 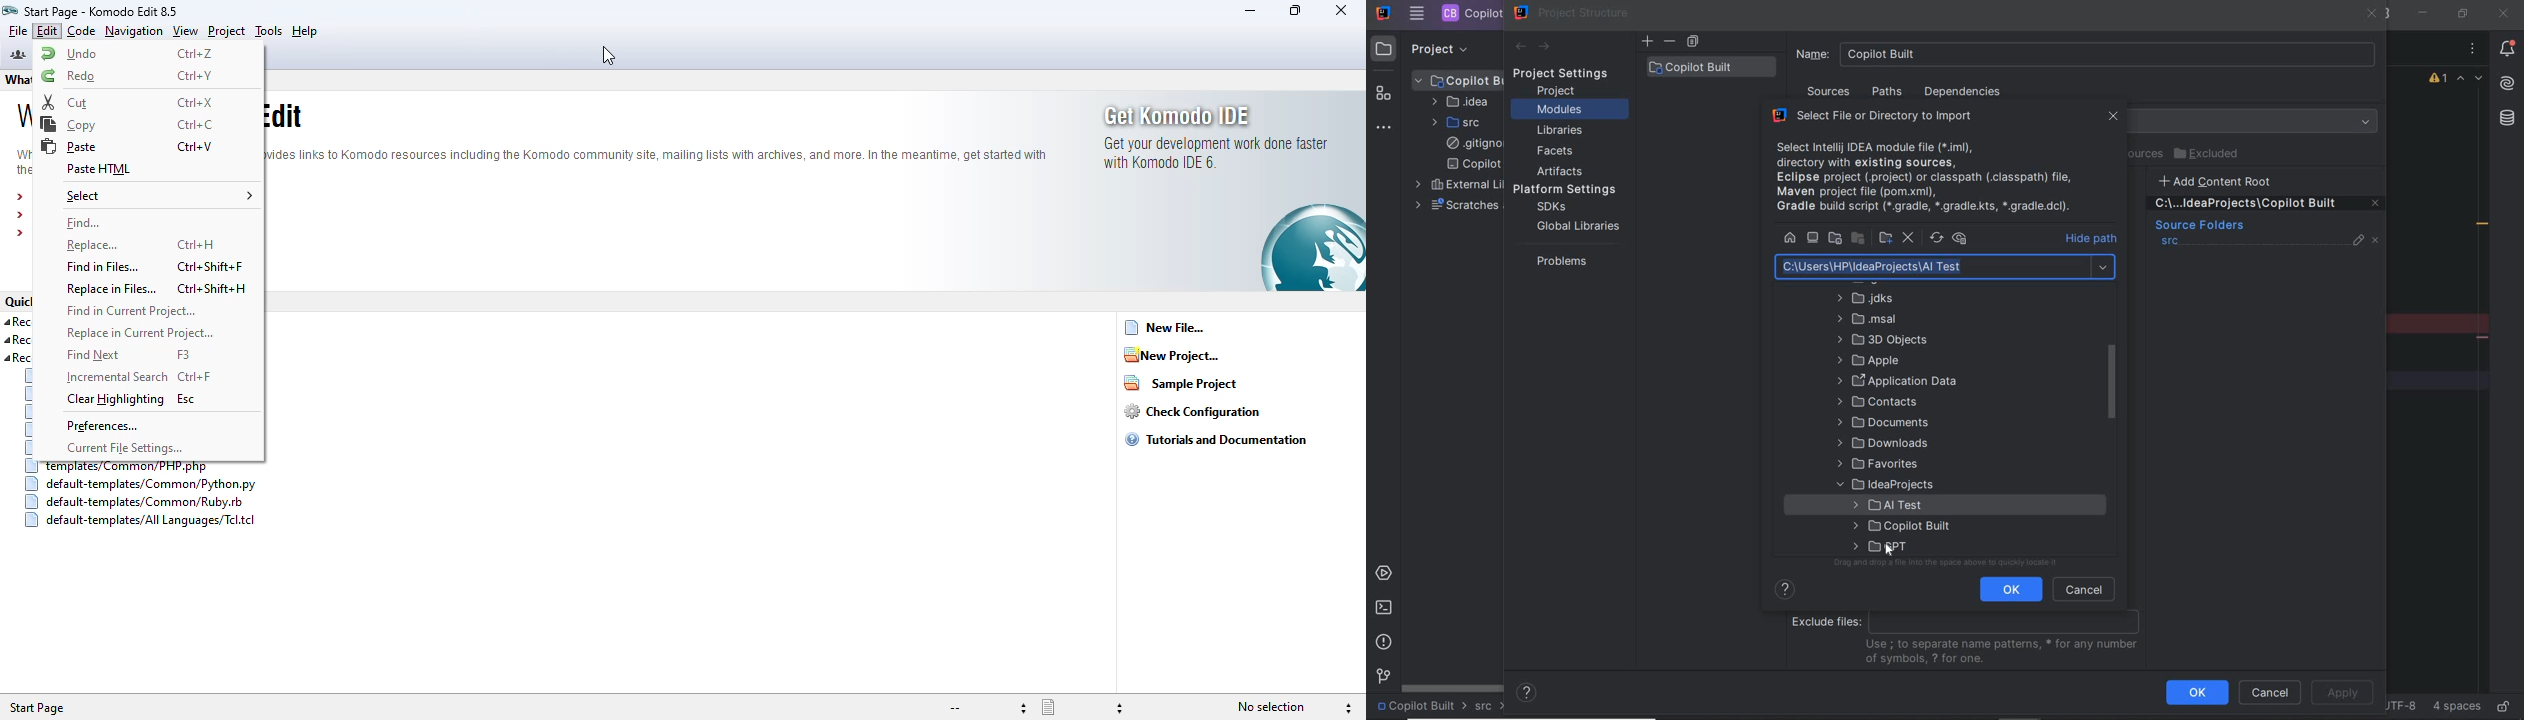 What do you see at coordinates (1293, 707) in the screenshot?
I see `selection information` at bounding box center [1293, 707].